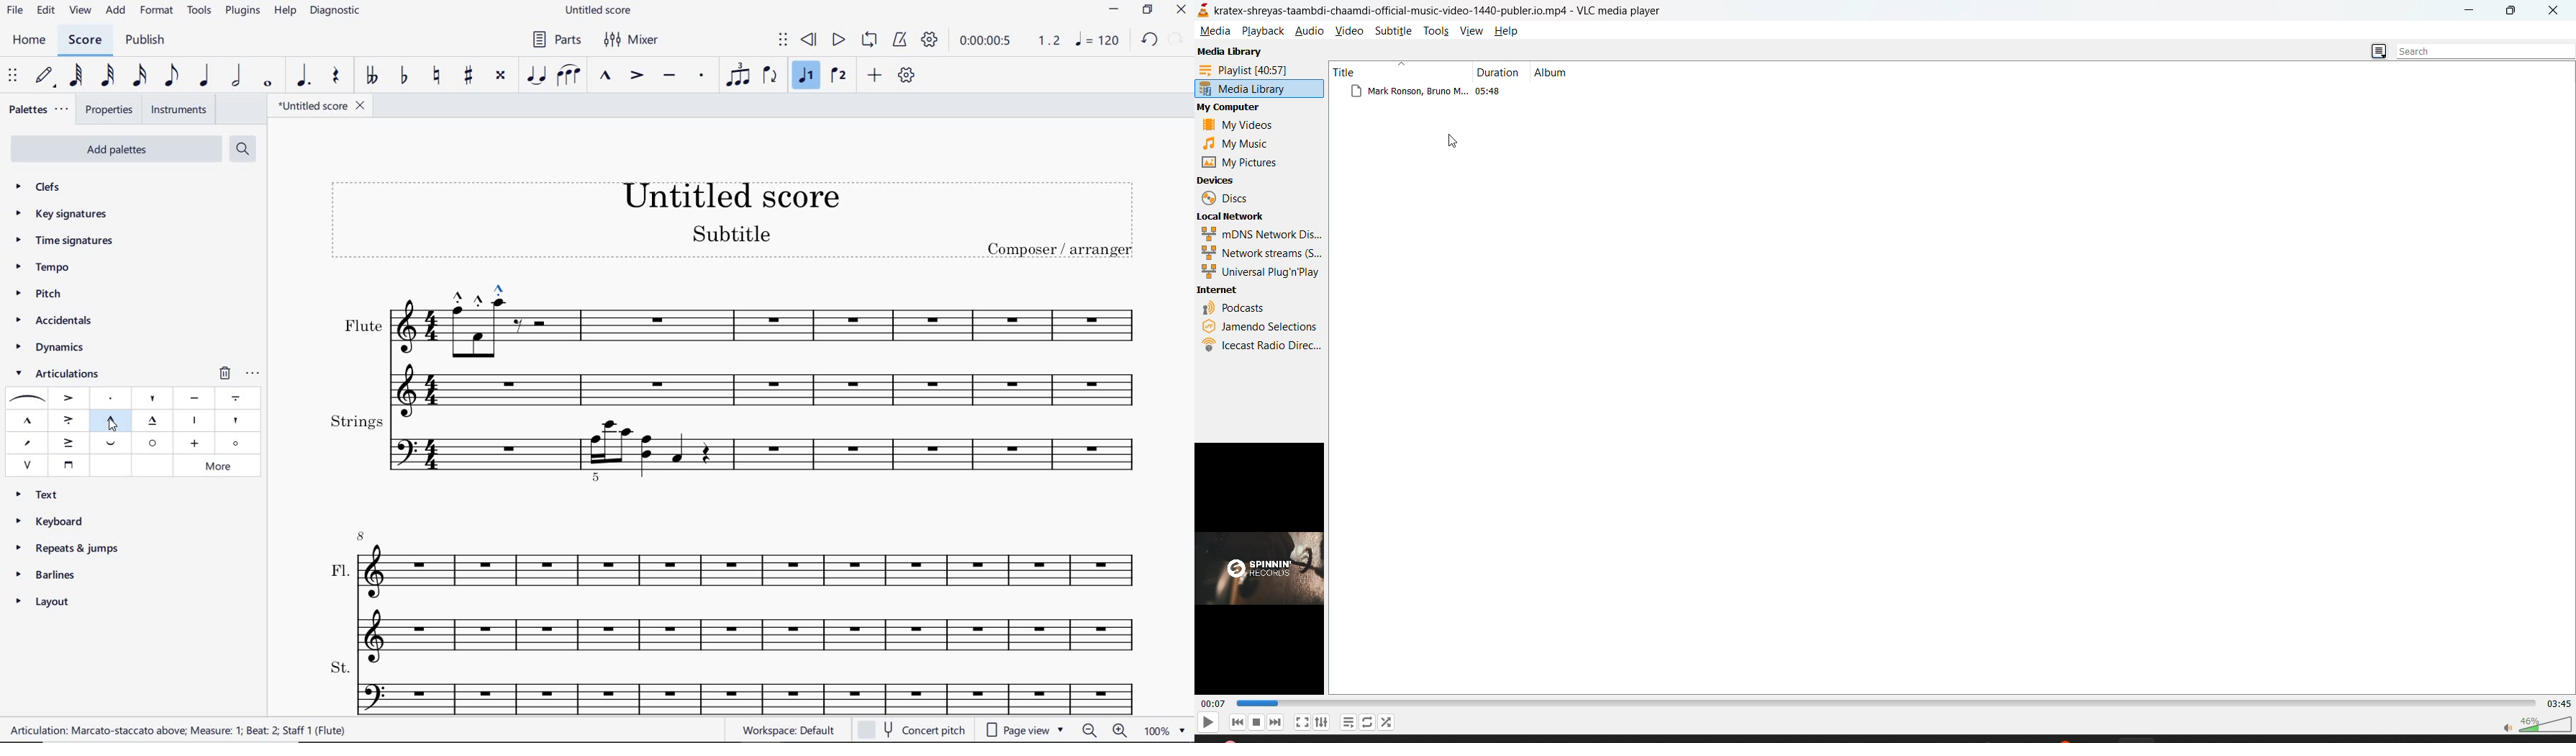 Image resolution: width=2576 pixels, height=756 pixels. I want to click on HELP, so click(285, 12).